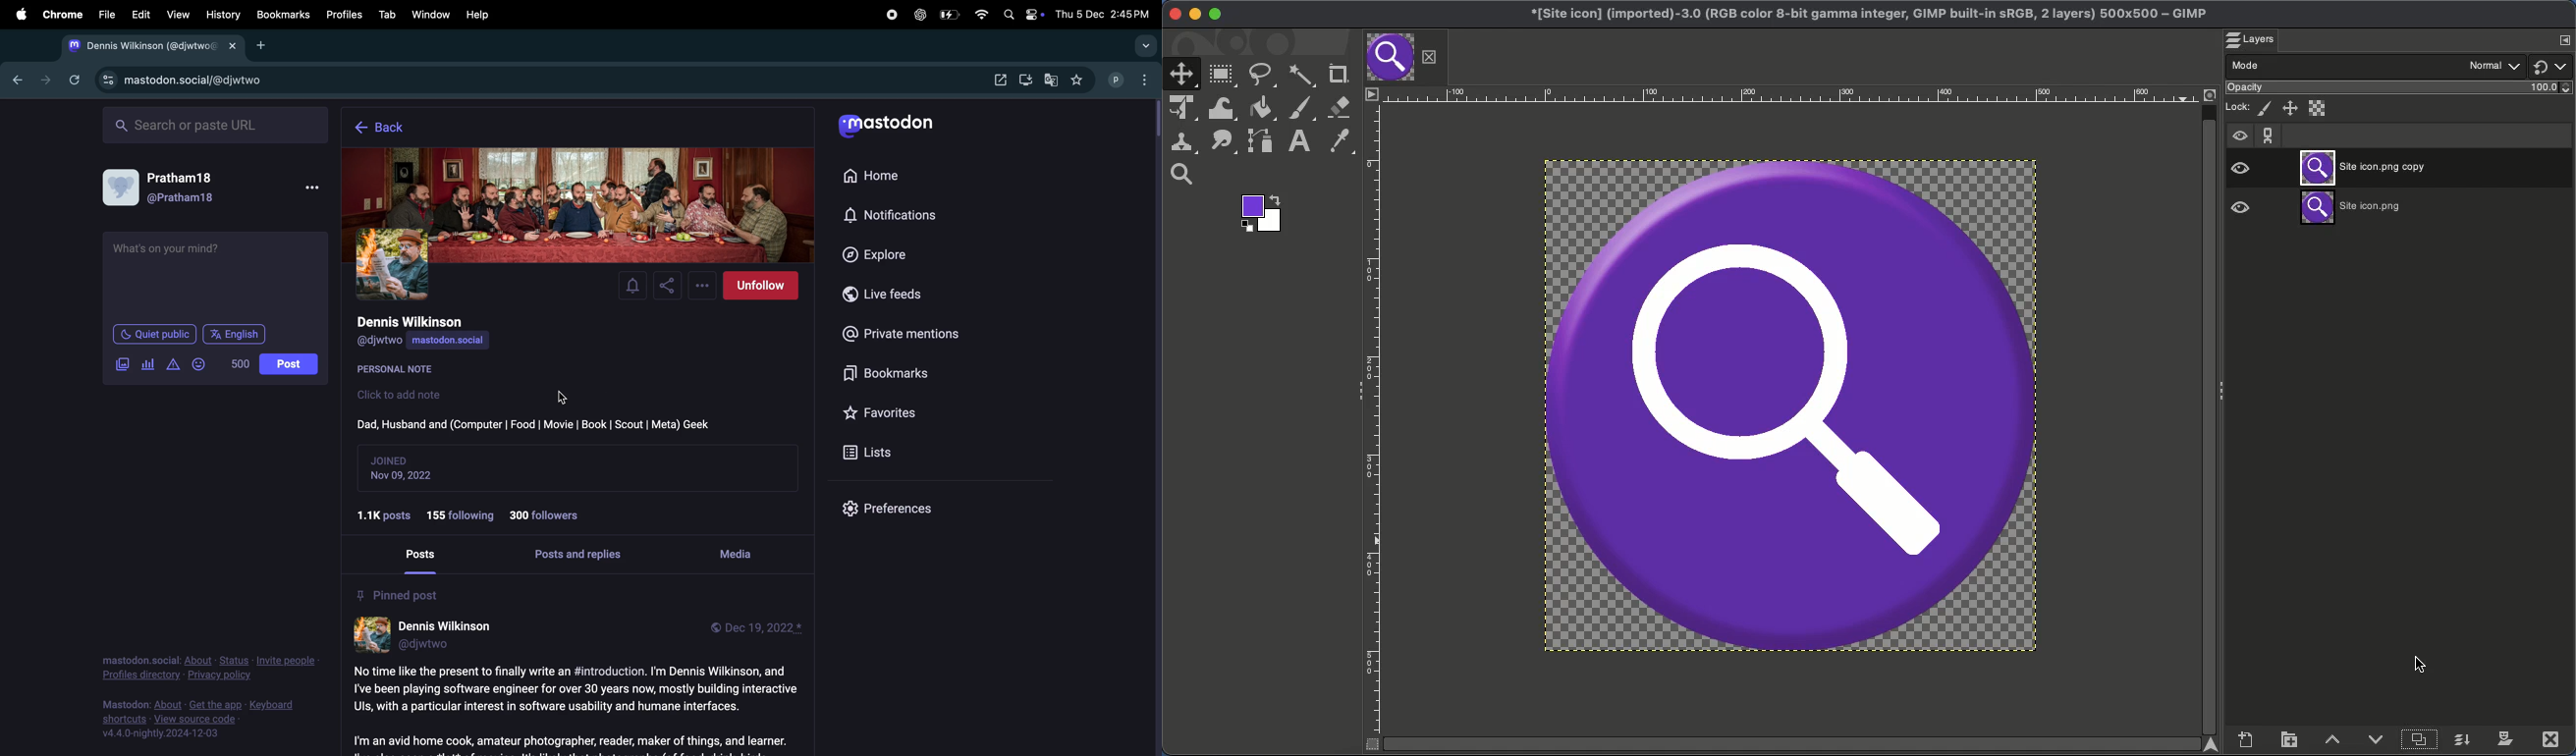 The image size is (2576, 756). I want to click on option, so click(1145, 46).